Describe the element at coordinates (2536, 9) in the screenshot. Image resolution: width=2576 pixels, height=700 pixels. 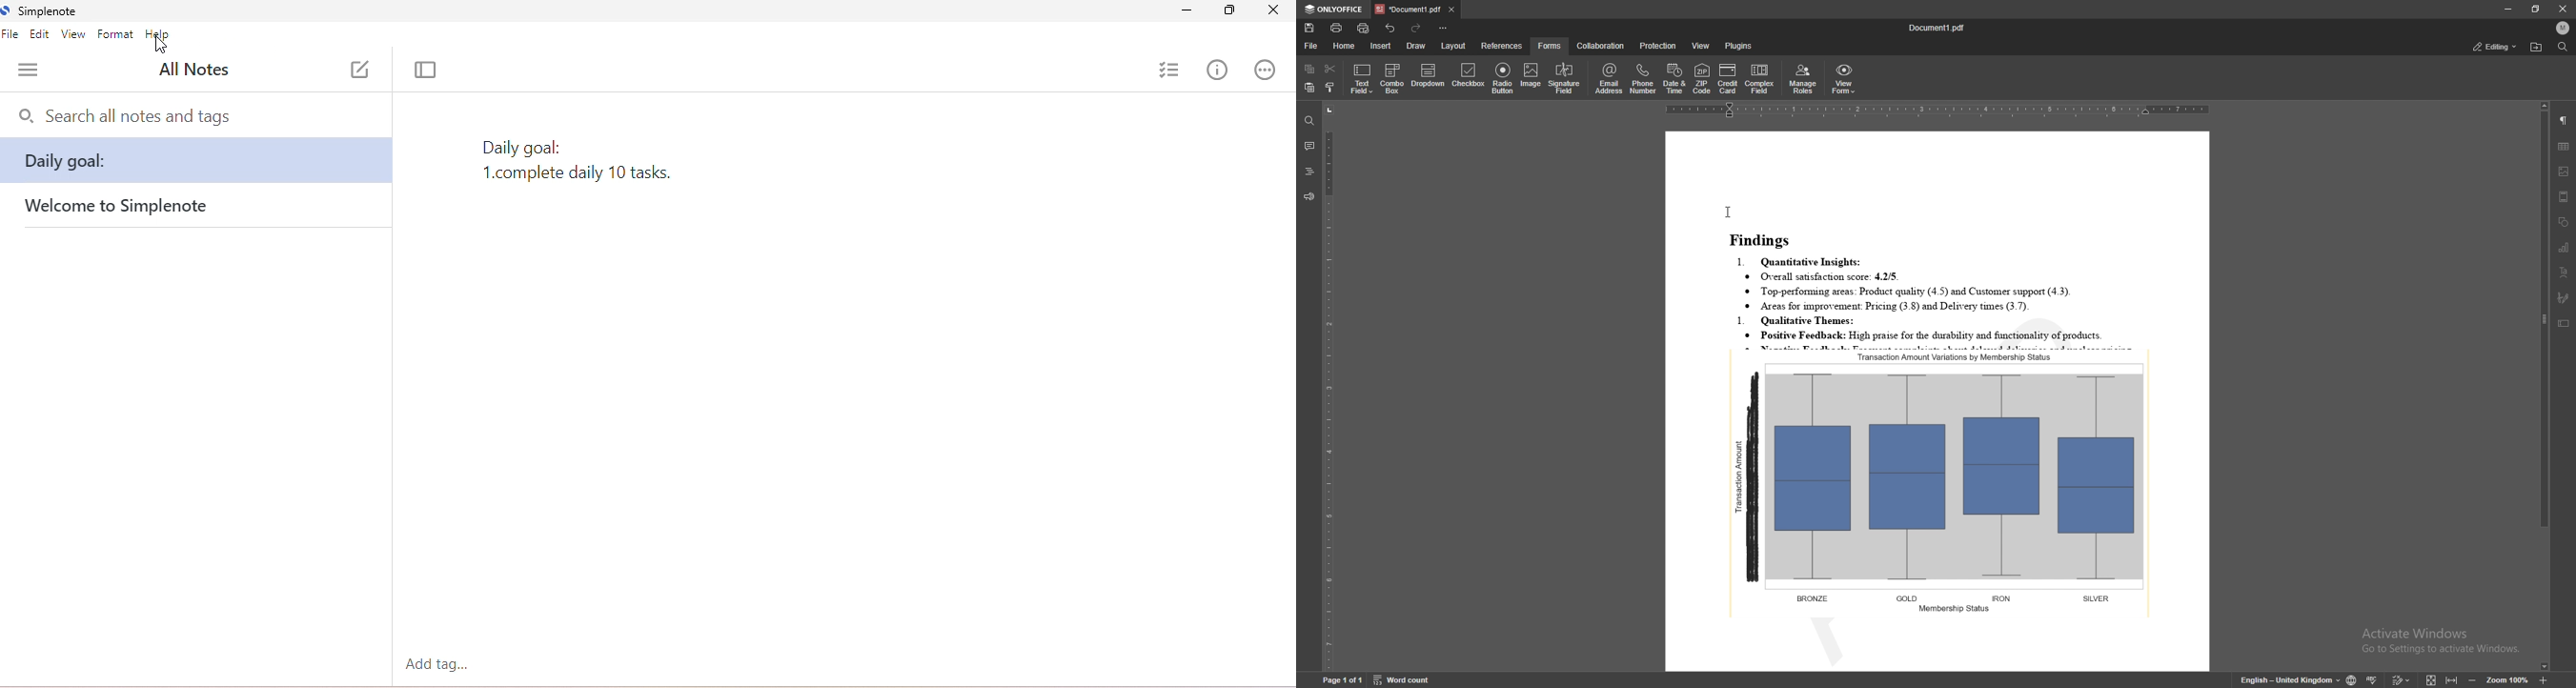
I see `resize` at that location.